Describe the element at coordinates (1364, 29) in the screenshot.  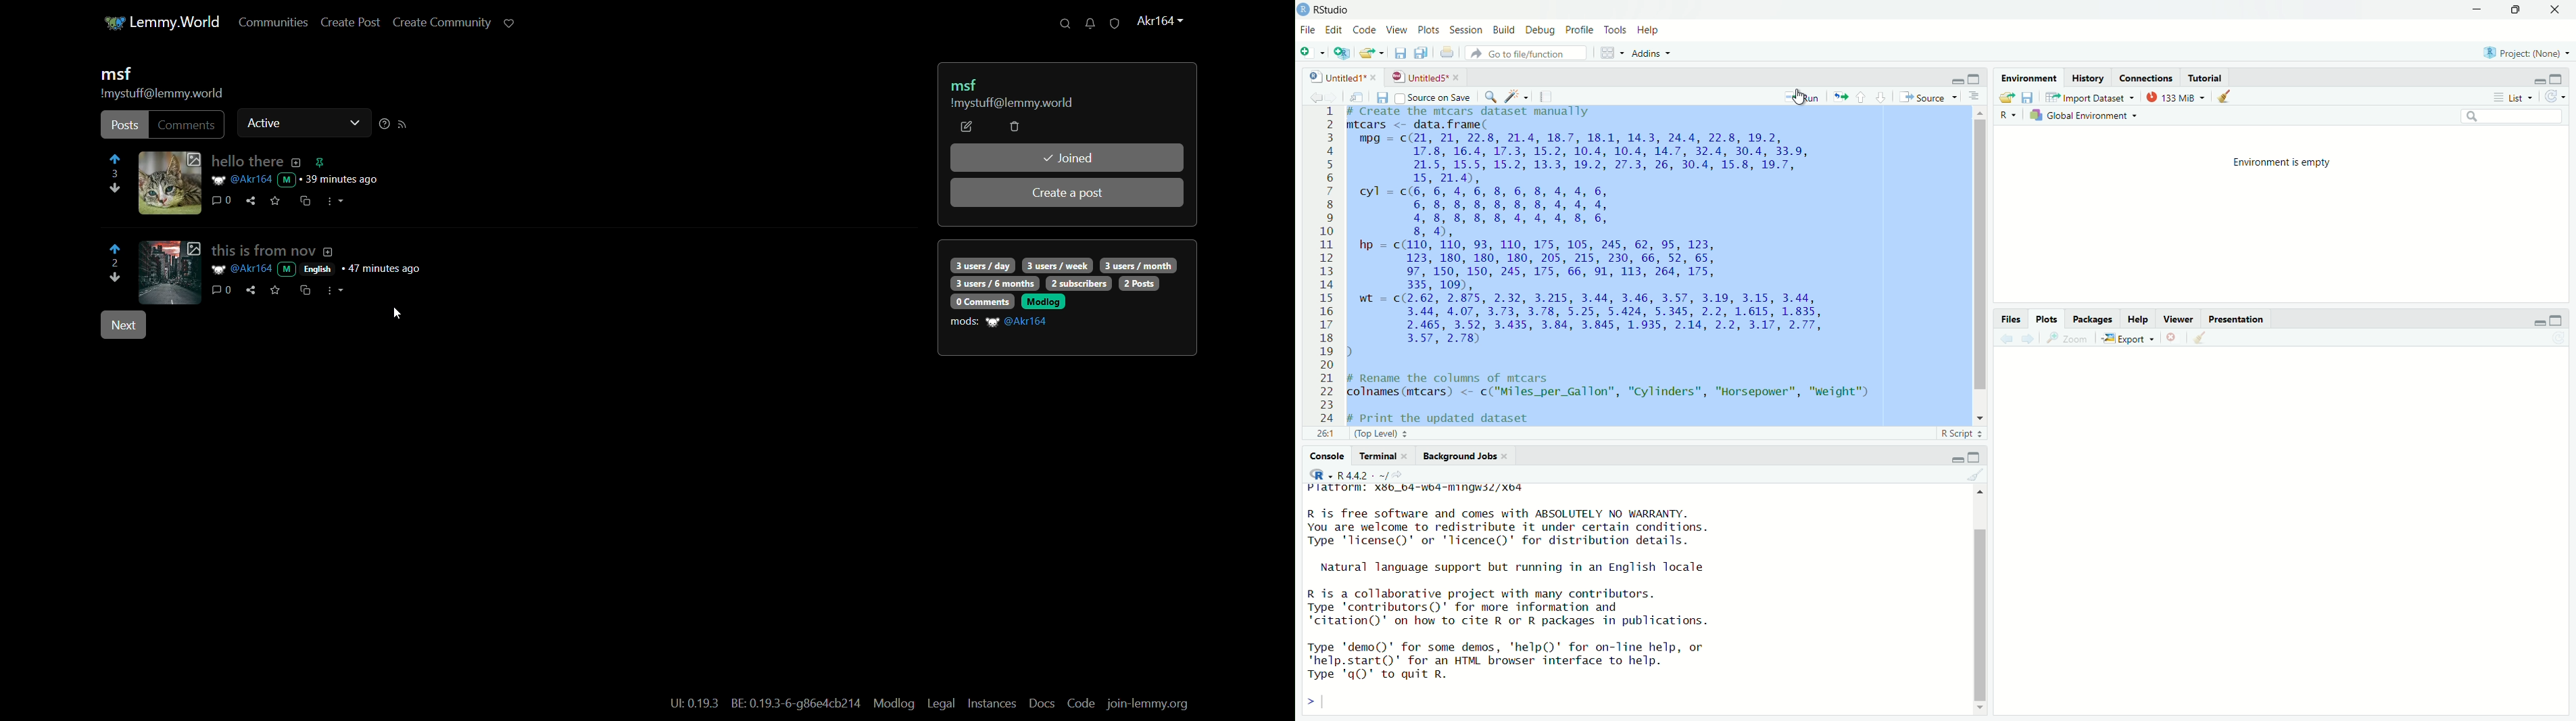
I see `Code` at that location.